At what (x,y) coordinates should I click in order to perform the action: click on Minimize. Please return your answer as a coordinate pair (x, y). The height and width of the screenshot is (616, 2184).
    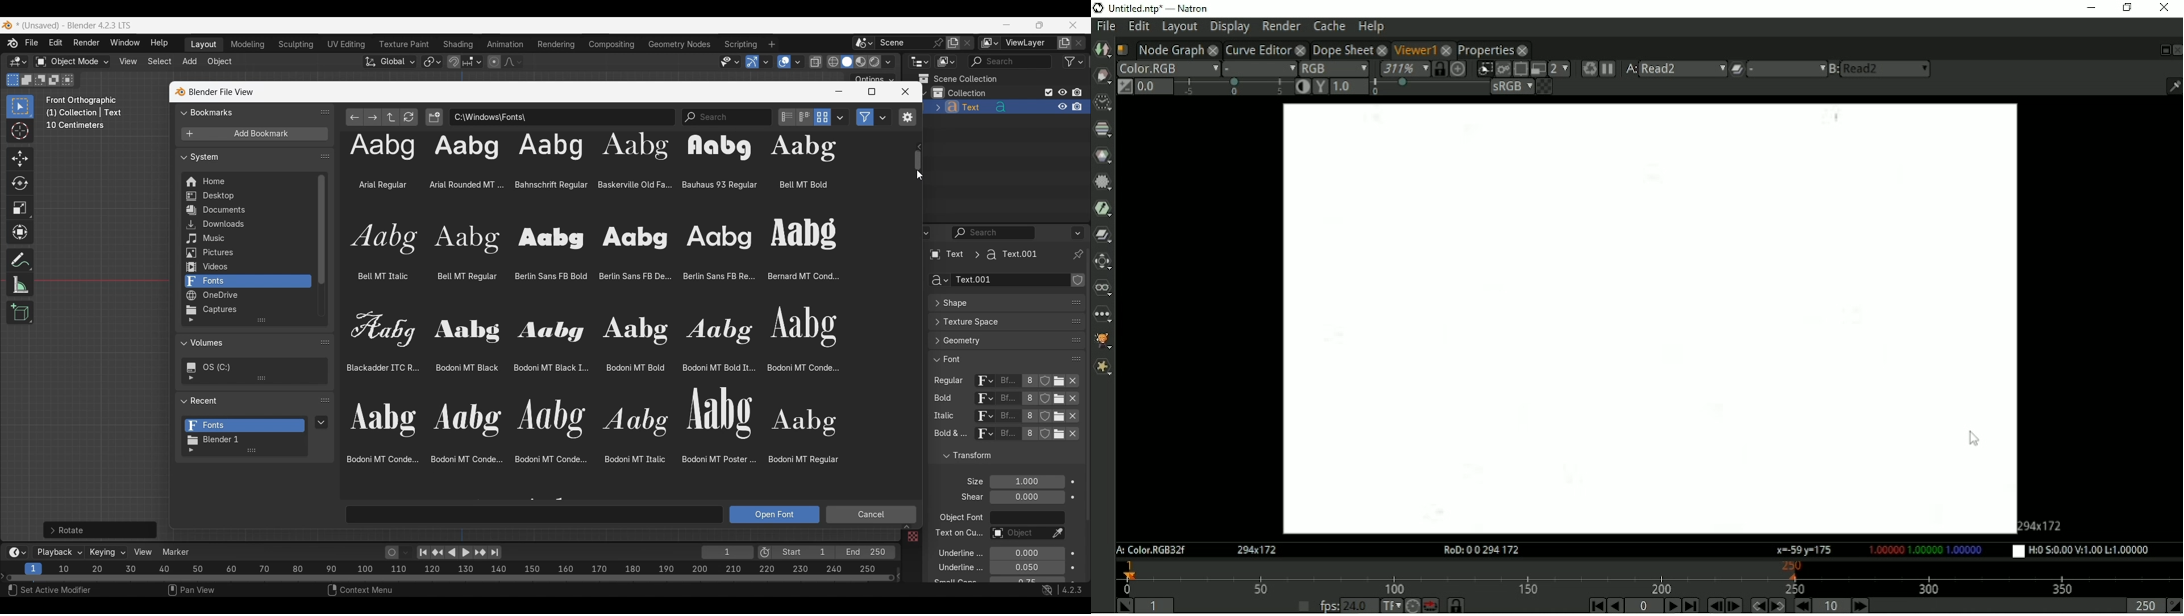
    Looking at the image, I should click on (839, 92).